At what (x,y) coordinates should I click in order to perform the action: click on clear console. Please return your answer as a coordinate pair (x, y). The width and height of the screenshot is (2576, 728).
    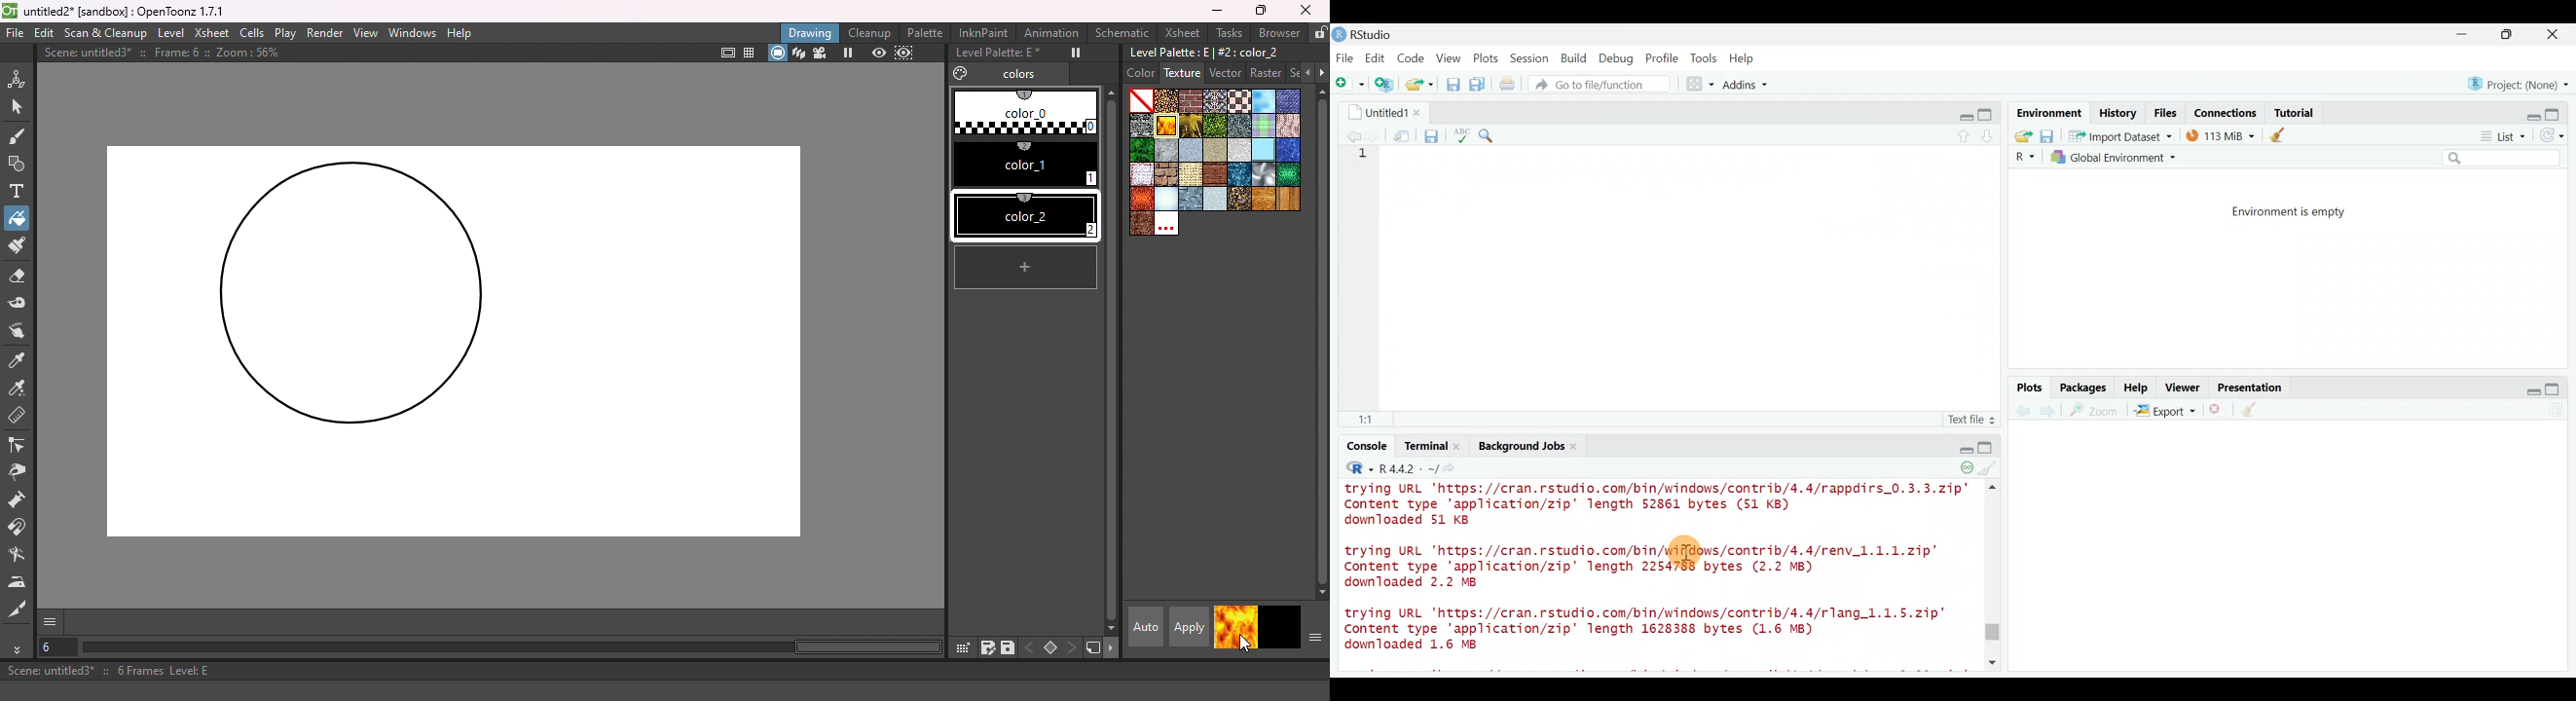
    Looking at the image, I should click on (1983, 468).